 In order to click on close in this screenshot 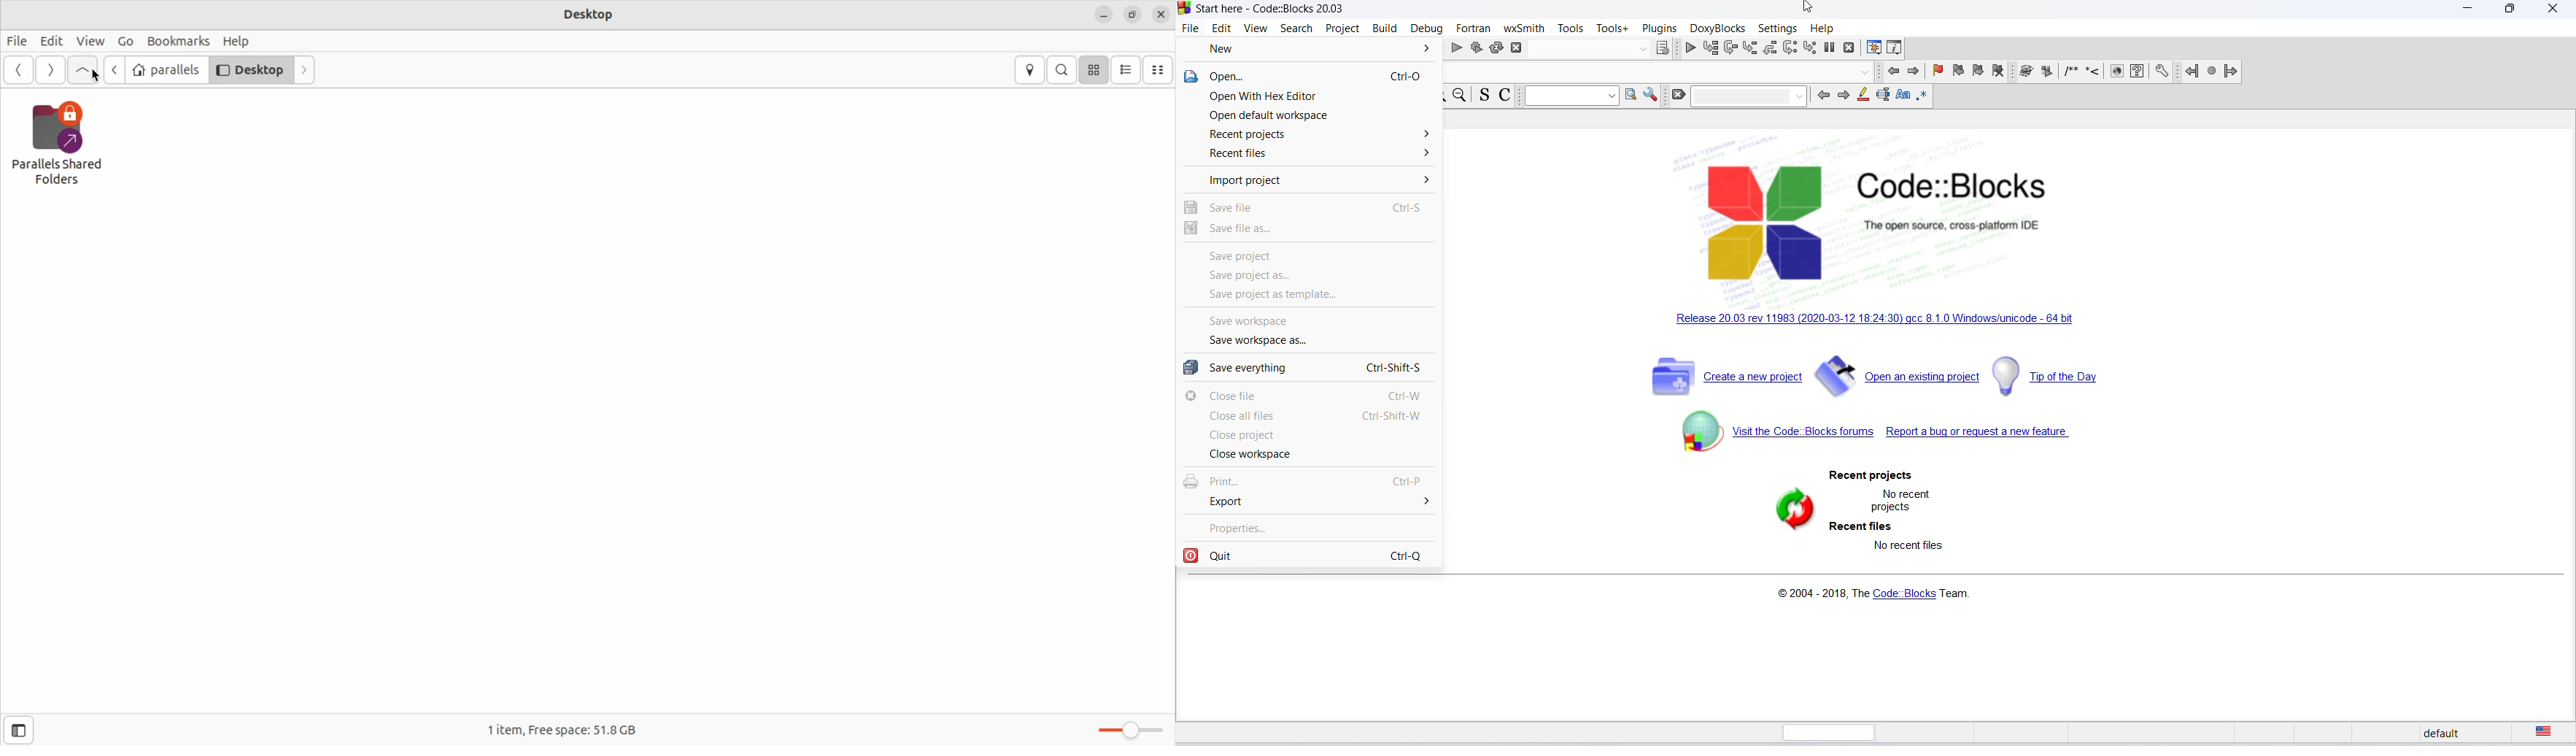, I will do `click(2553, 11)`.